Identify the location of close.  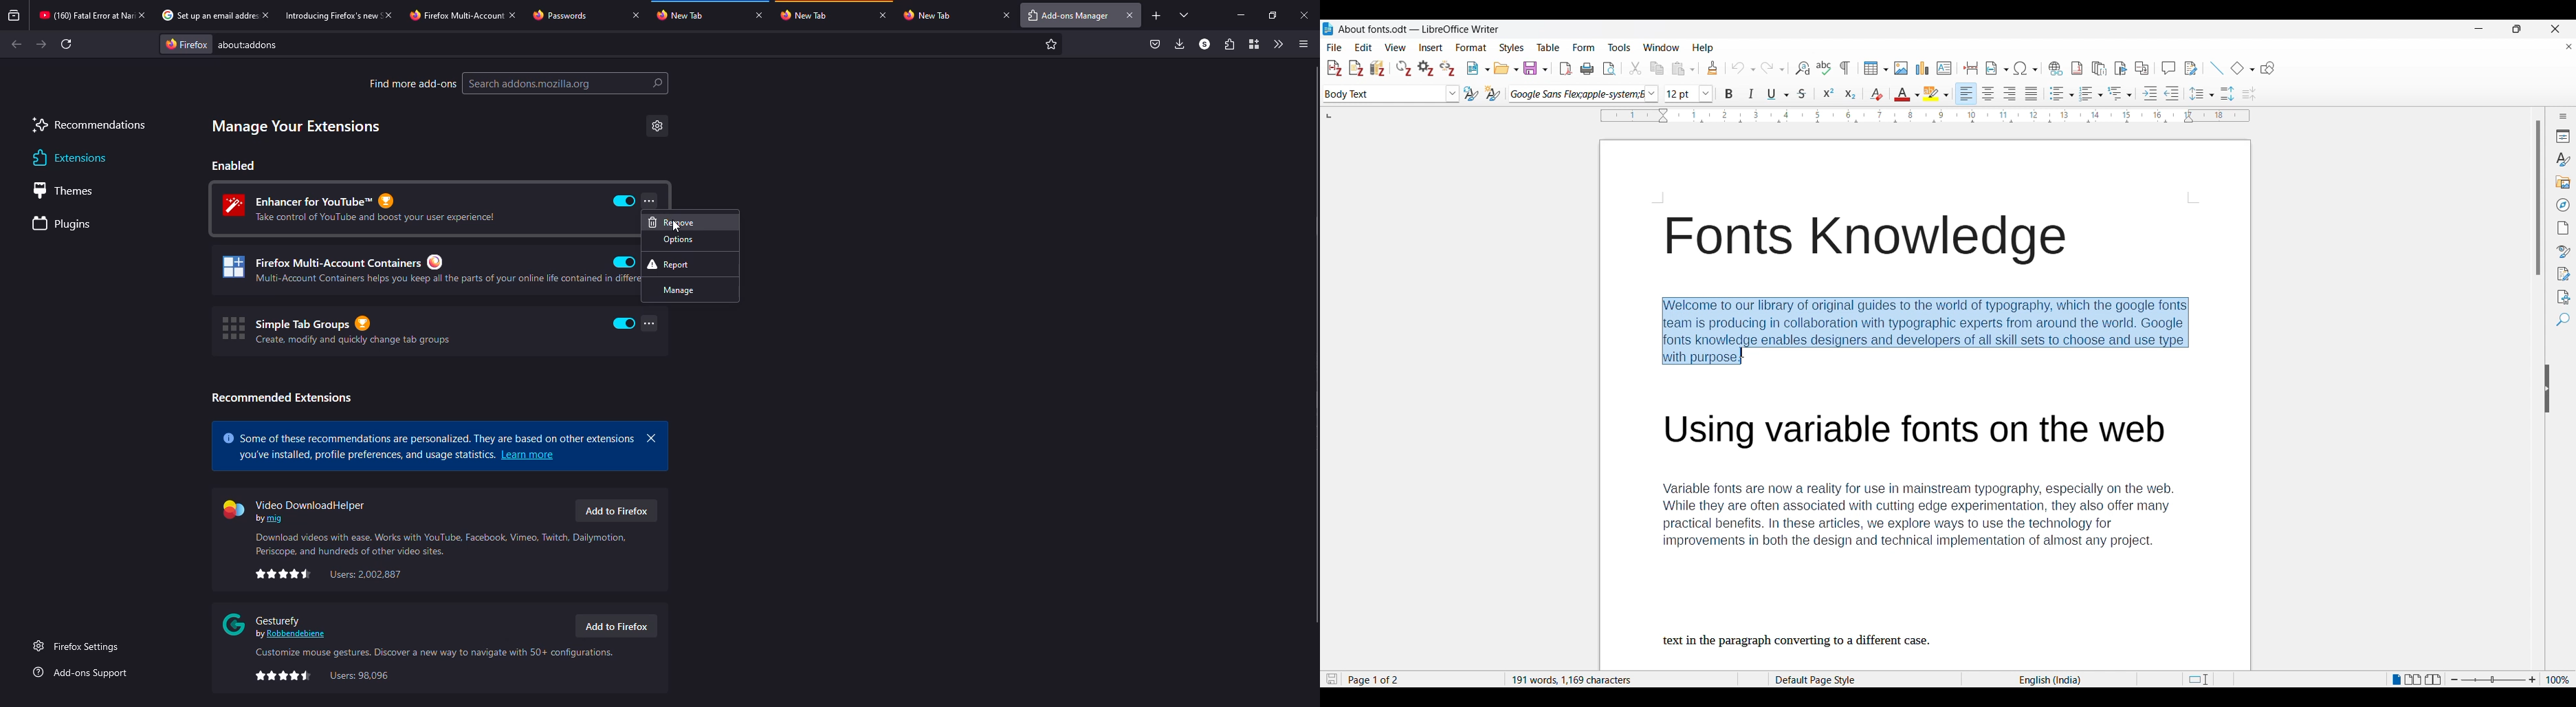
(883, 14).